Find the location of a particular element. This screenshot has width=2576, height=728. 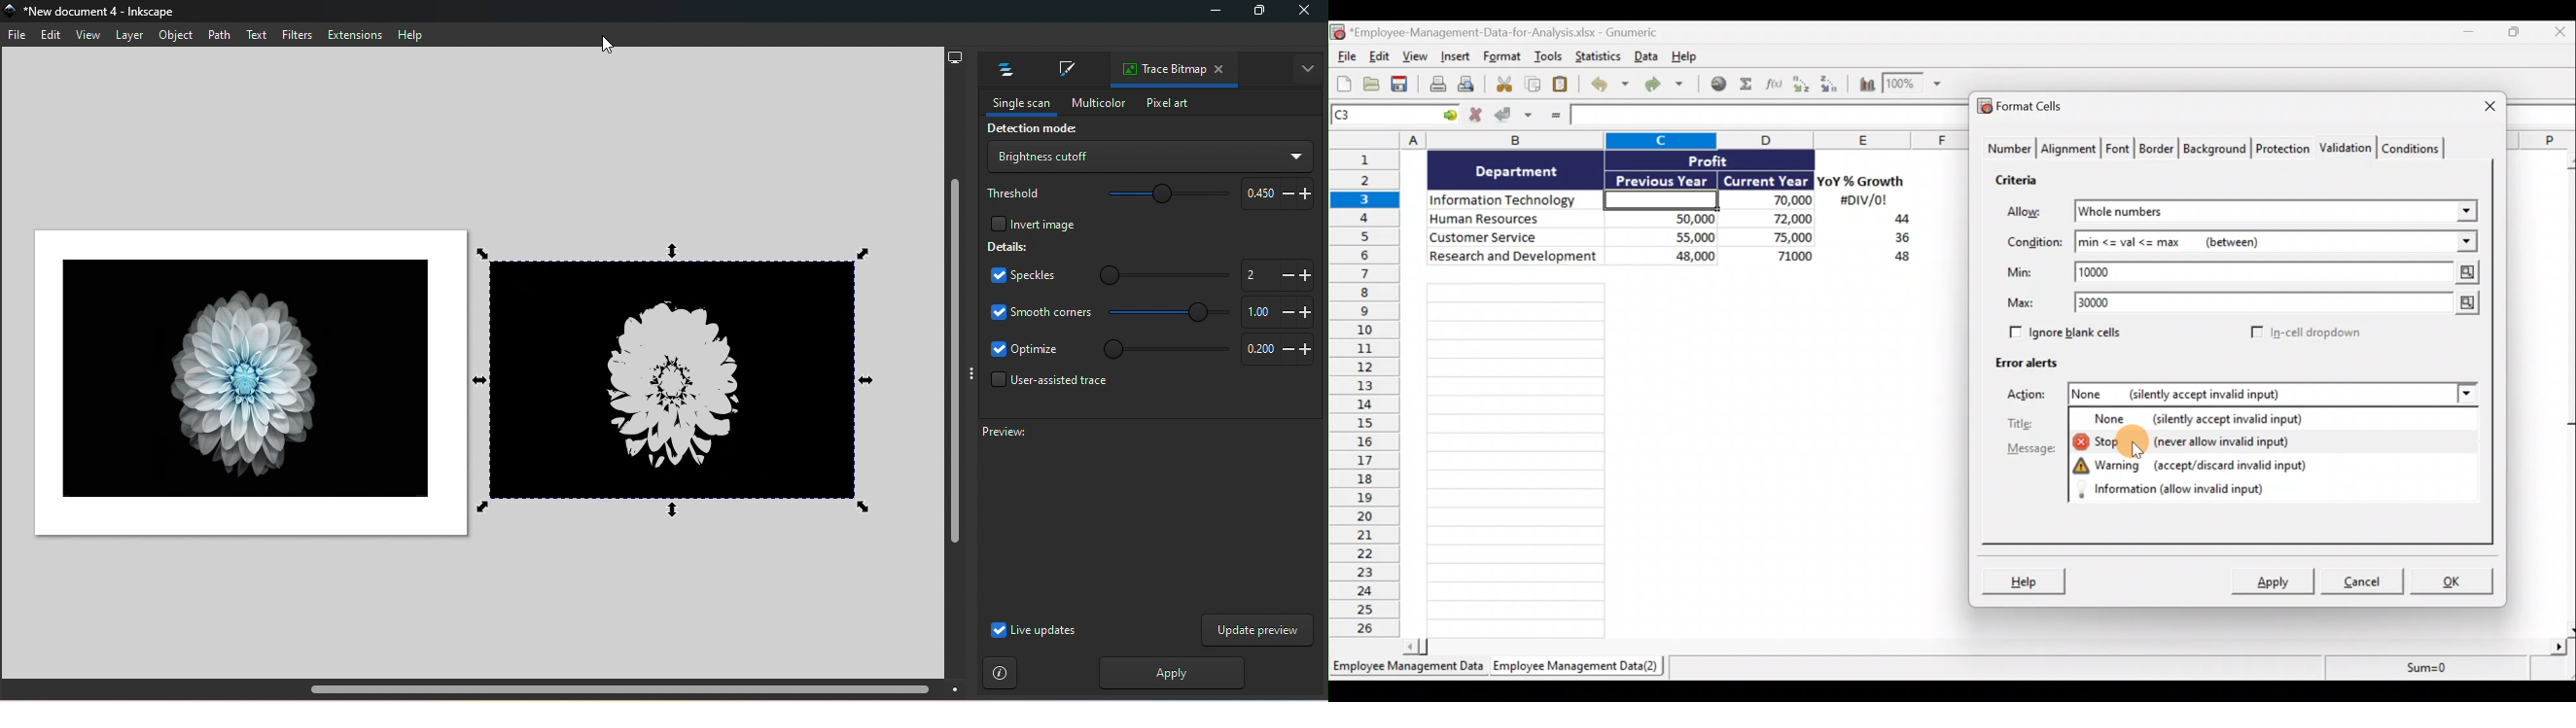

Information (allow invalid input) is located at coordinates (2186, 488).